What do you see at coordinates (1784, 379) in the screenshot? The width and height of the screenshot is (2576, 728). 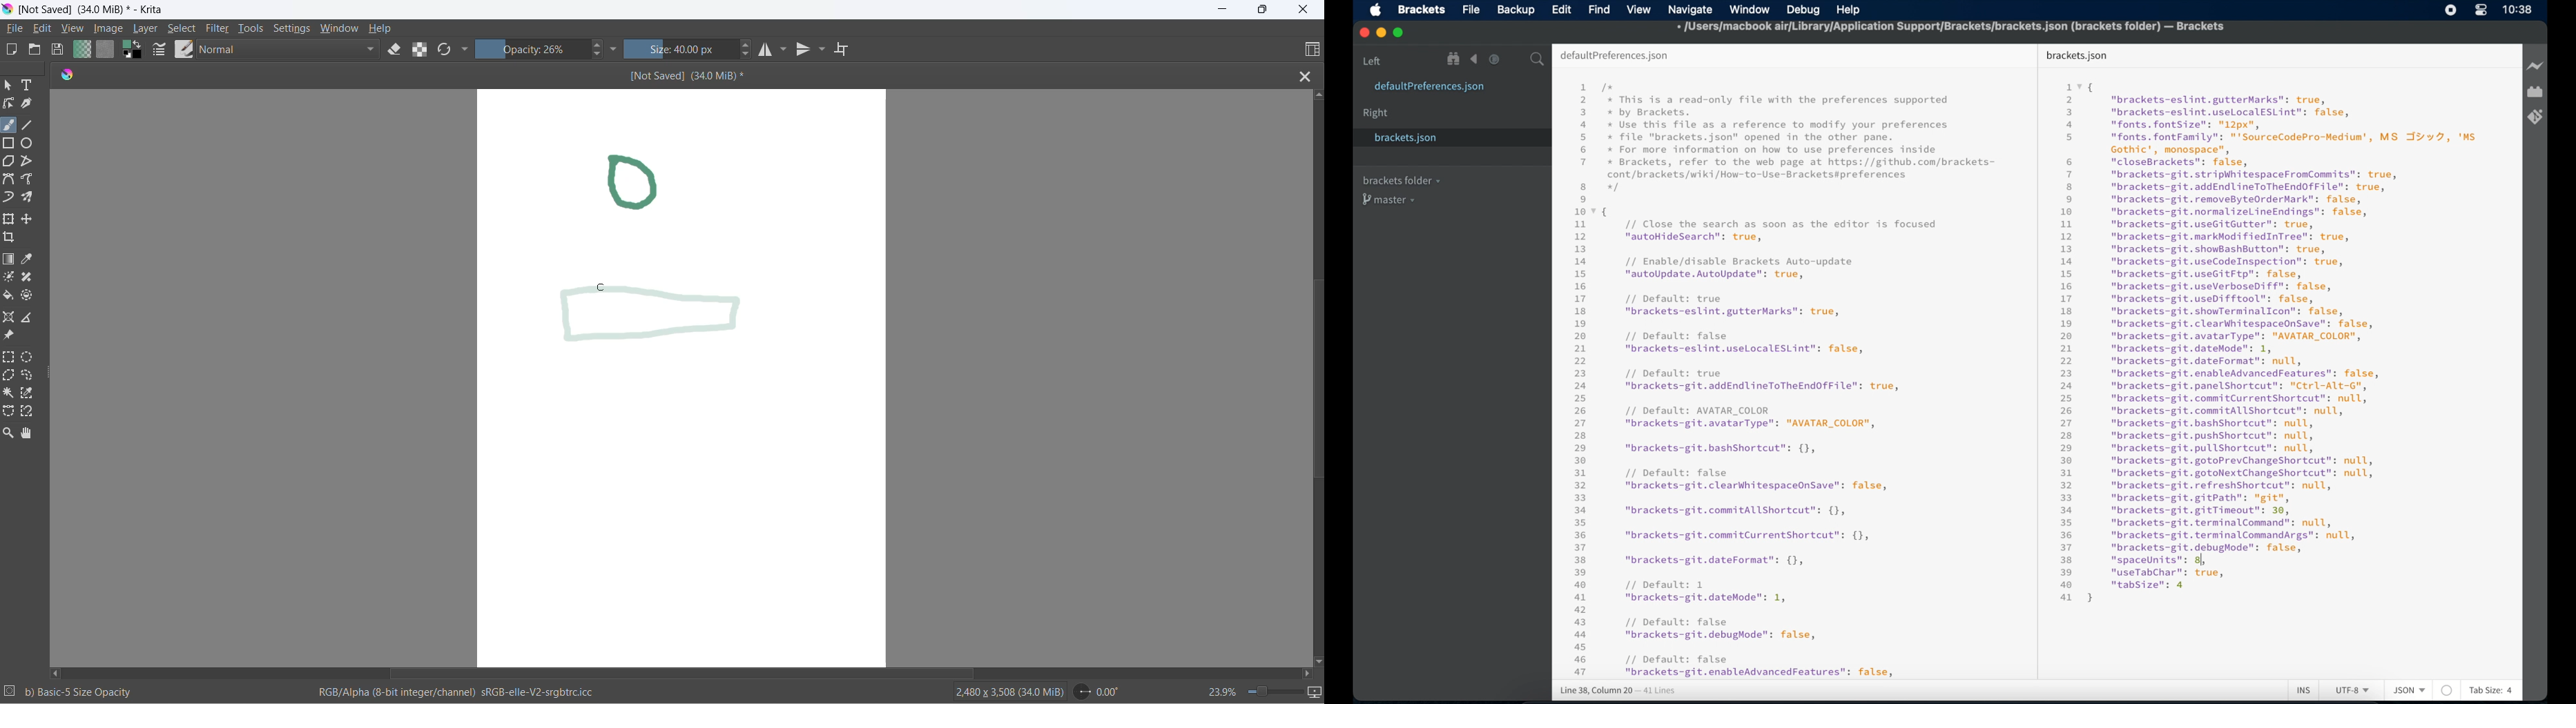 I see `json syntax` at bounding box center [1784, 379].